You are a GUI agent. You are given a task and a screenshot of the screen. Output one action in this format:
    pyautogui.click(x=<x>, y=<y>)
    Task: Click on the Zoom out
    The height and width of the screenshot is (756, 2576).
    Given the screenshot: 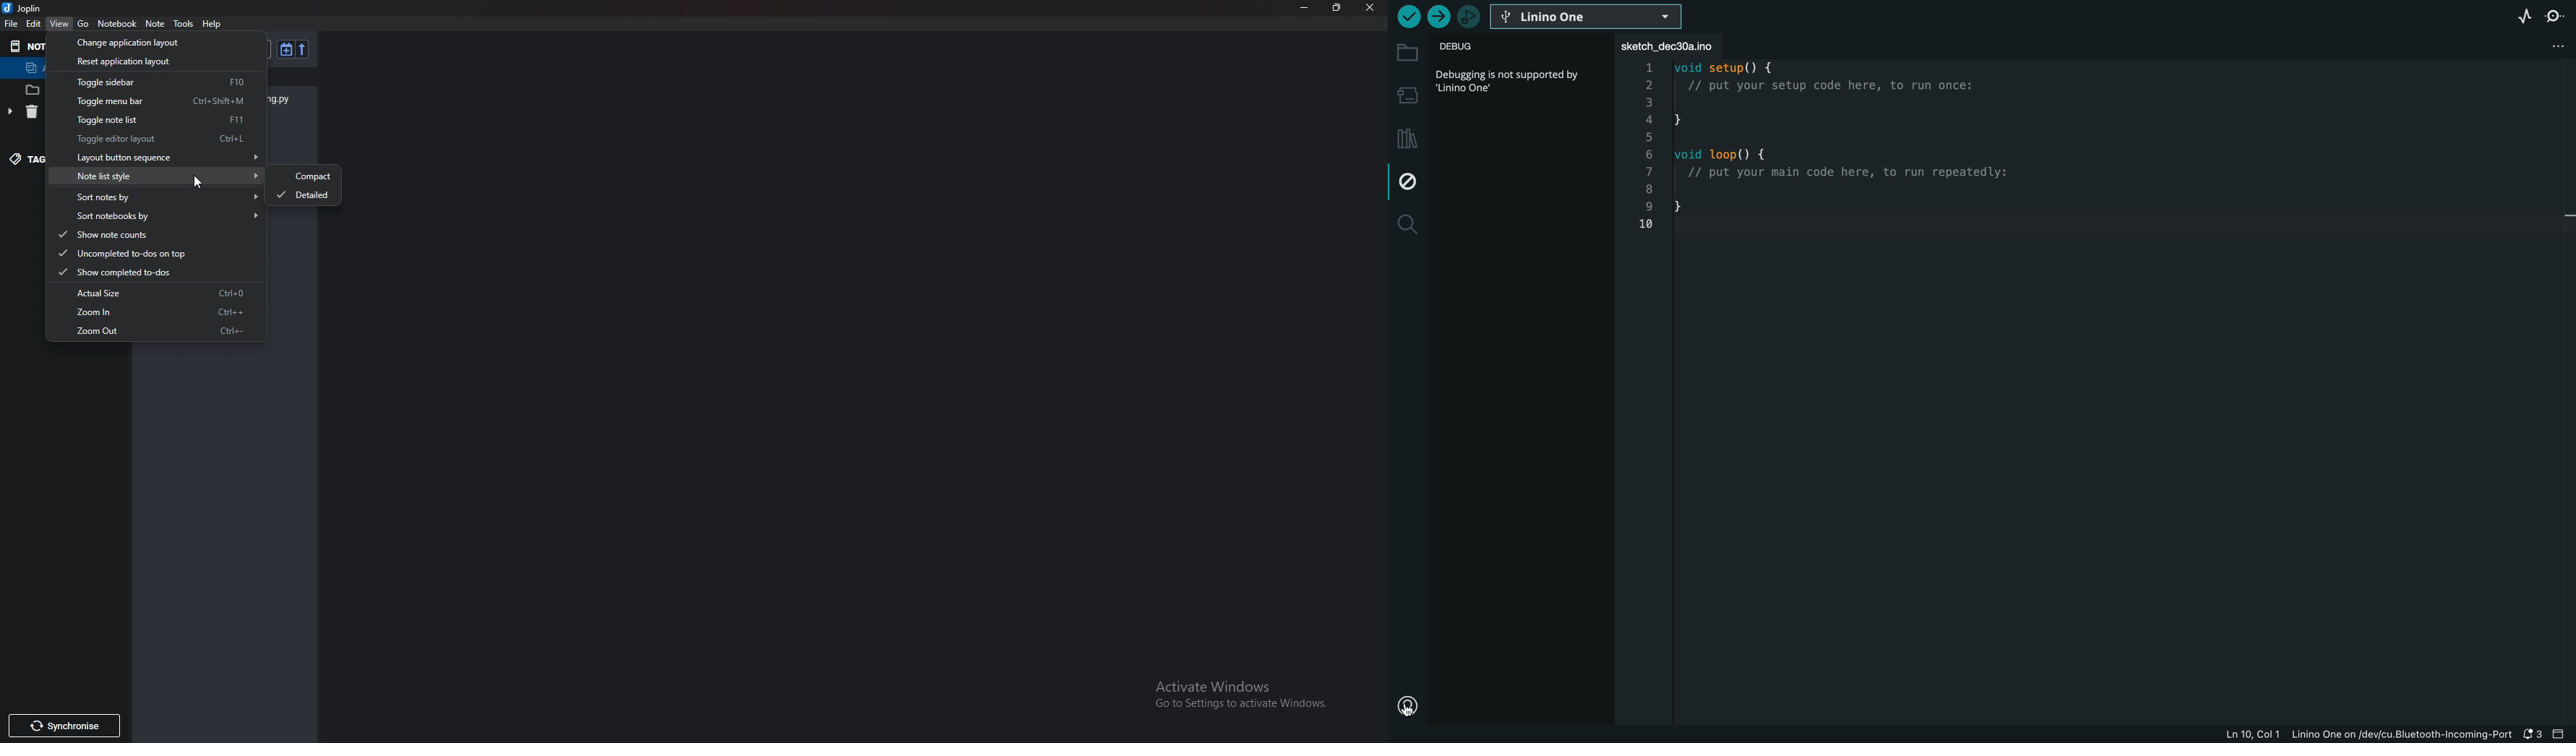 What is the action you would take?
    pyautogui.click(x=155, y=331)
    